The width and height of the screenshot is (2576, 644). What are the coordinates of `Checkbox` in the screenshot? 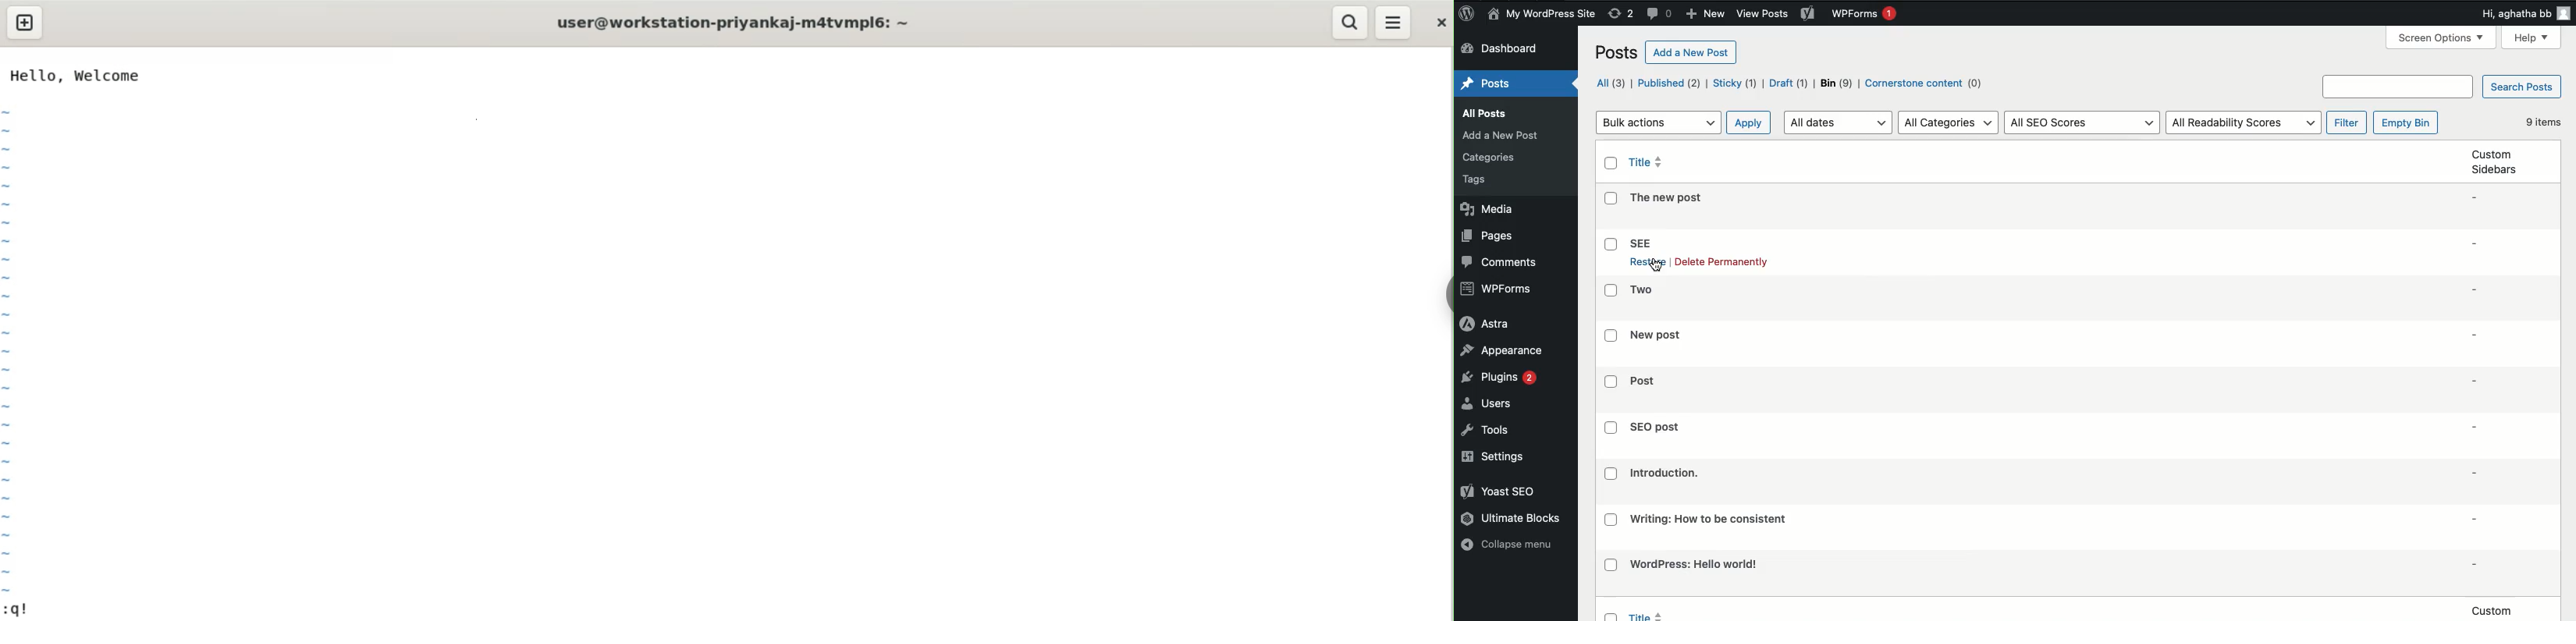 It's located at (1611, 565).